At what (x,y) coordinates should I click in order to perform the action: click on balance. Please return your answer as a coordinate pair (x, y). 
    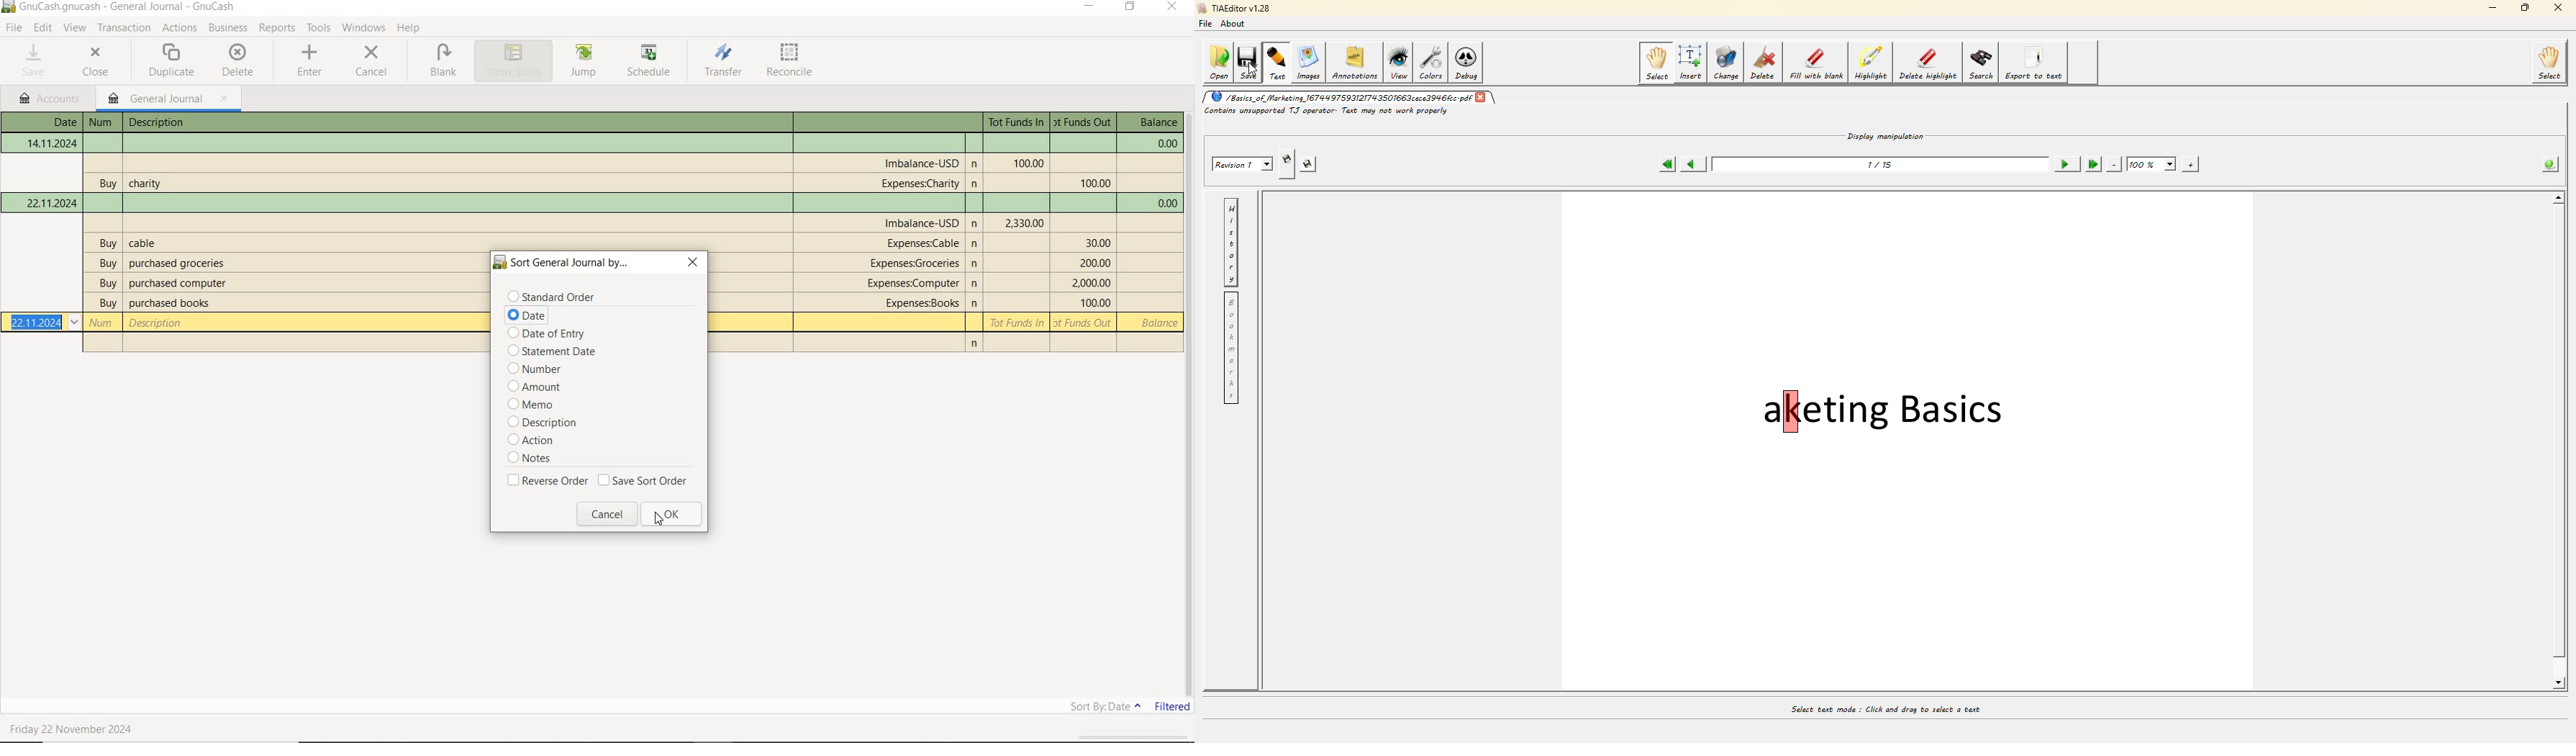
    Looking at the image, I should click on (1164, 204).